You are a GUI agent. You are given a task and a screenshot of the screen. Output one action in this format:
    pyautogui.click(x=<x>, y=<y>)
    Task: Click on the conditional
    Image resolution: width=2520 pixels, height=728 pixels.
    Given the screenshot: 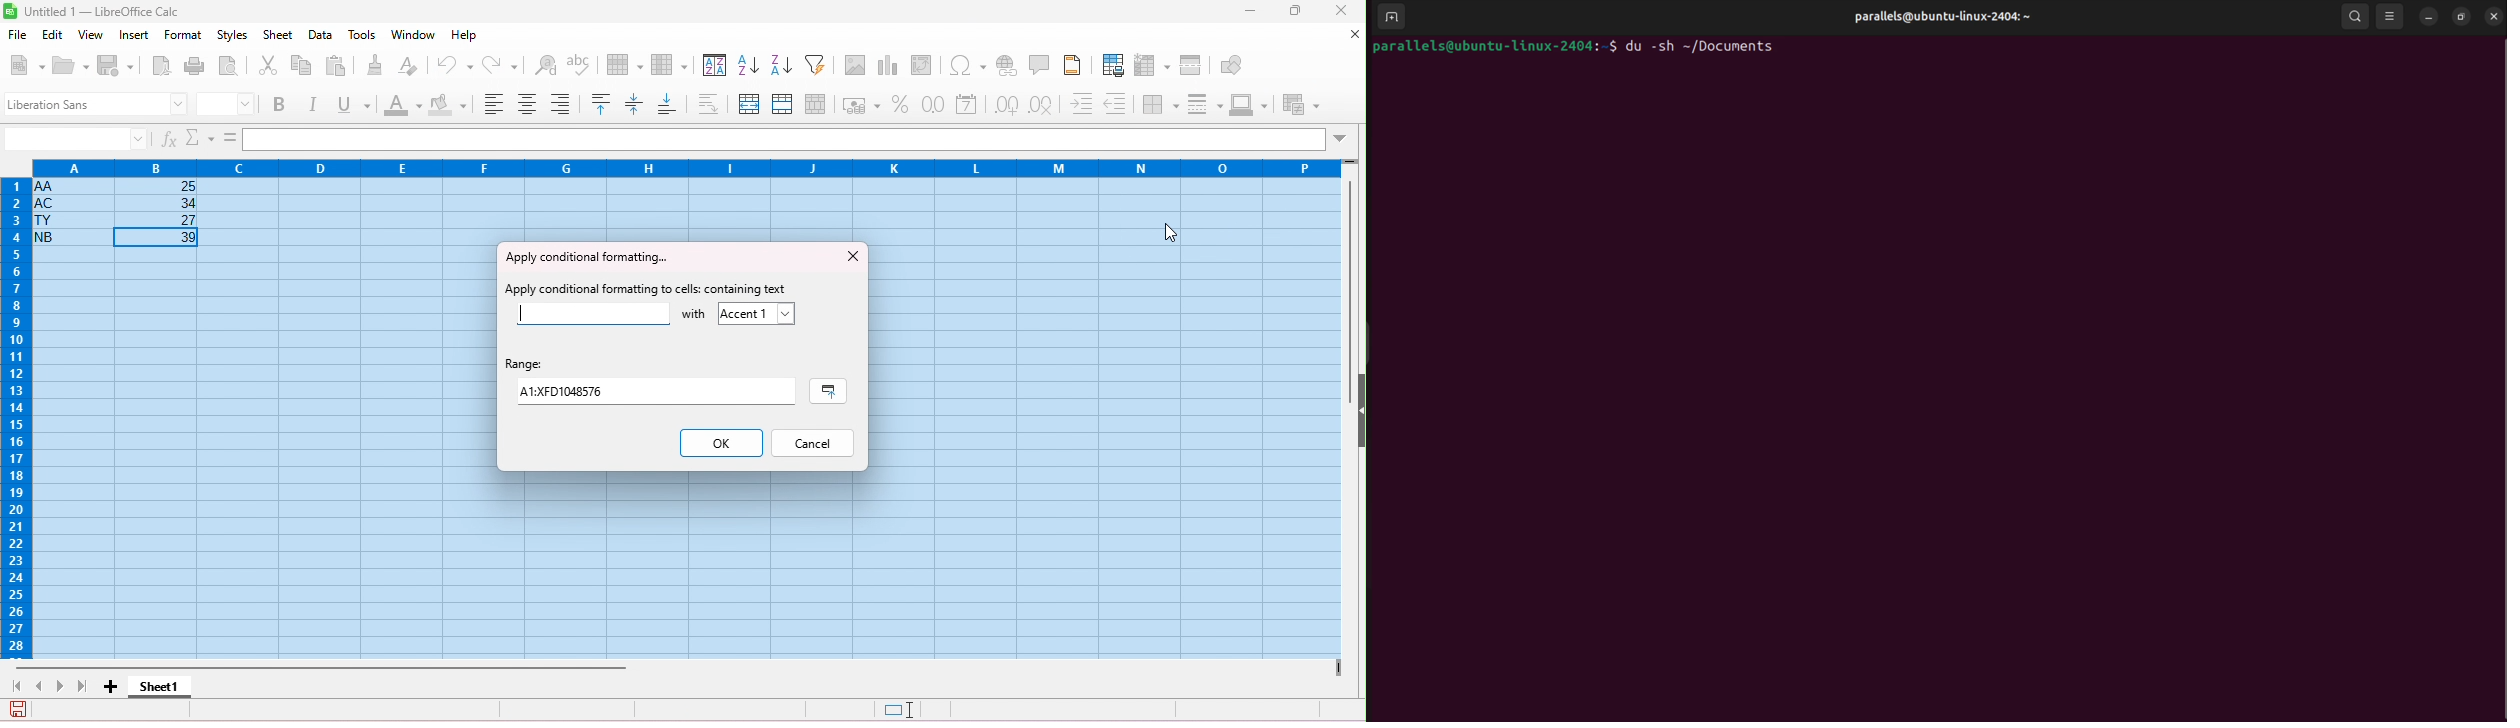 What is the action you would take?
    pyautogui.click(x=1299, y=106)
    